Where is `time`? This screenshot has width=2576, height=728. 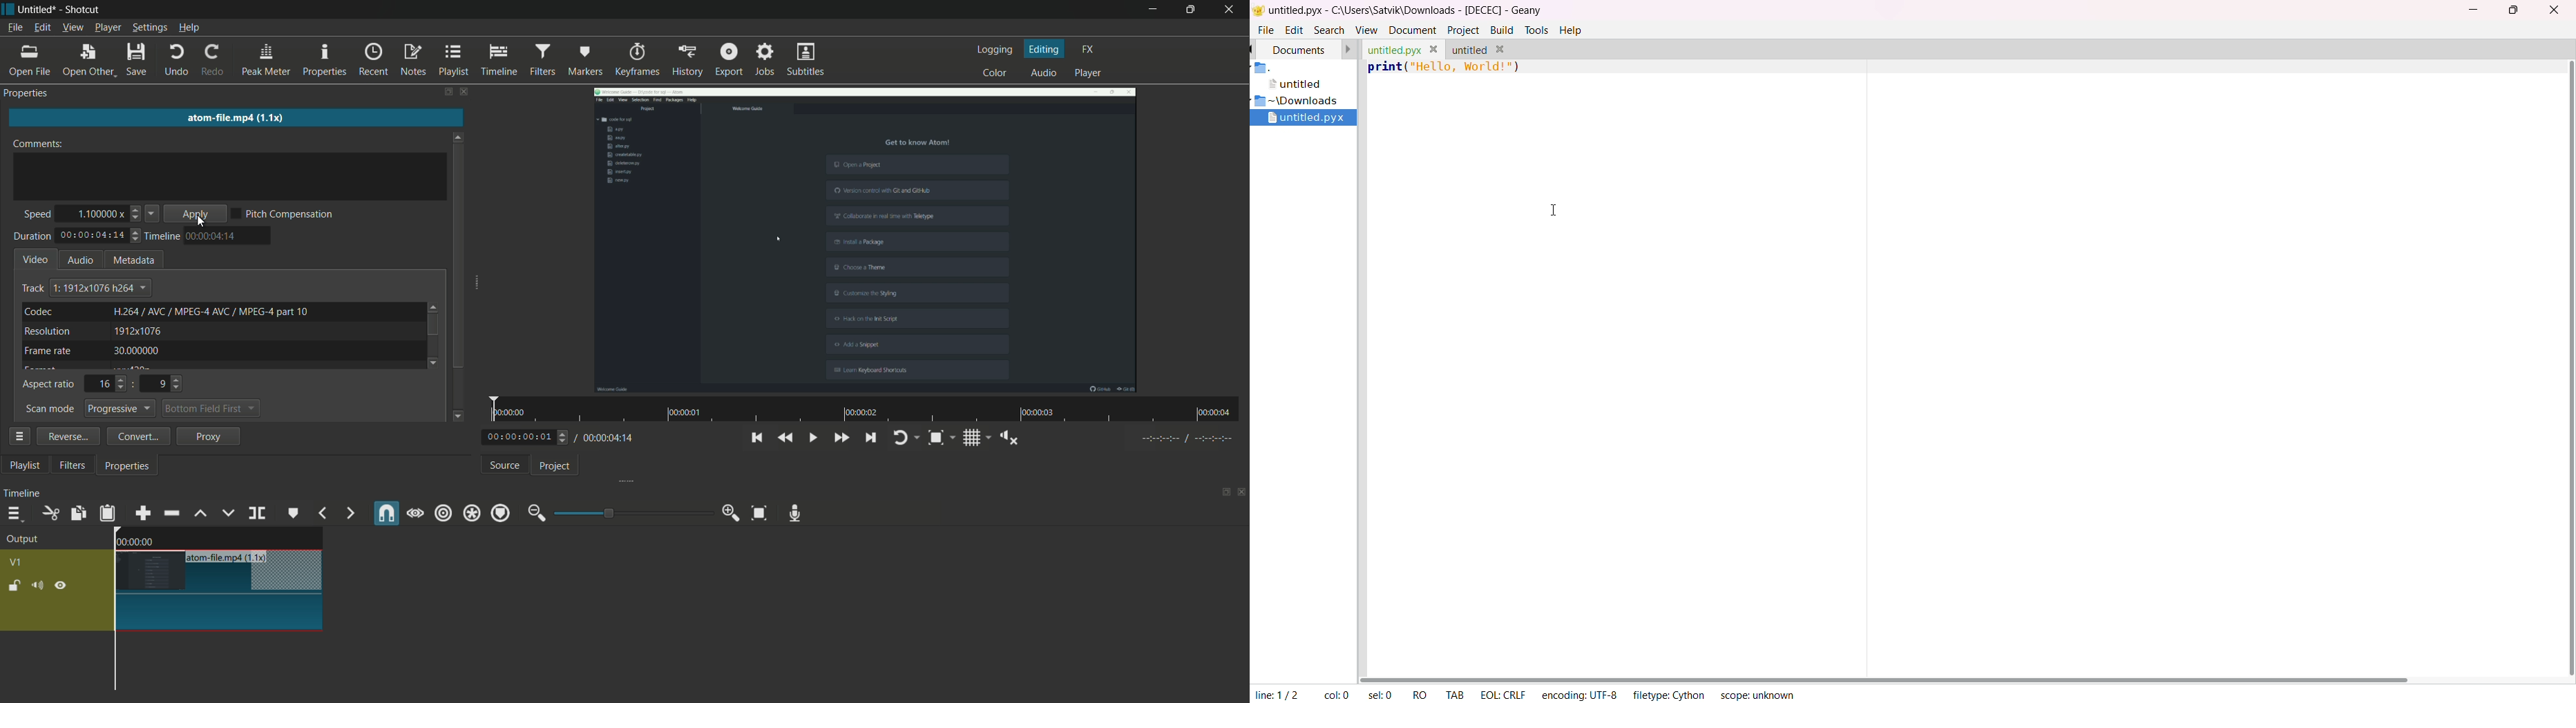
time is located at coordinates (212, 236).